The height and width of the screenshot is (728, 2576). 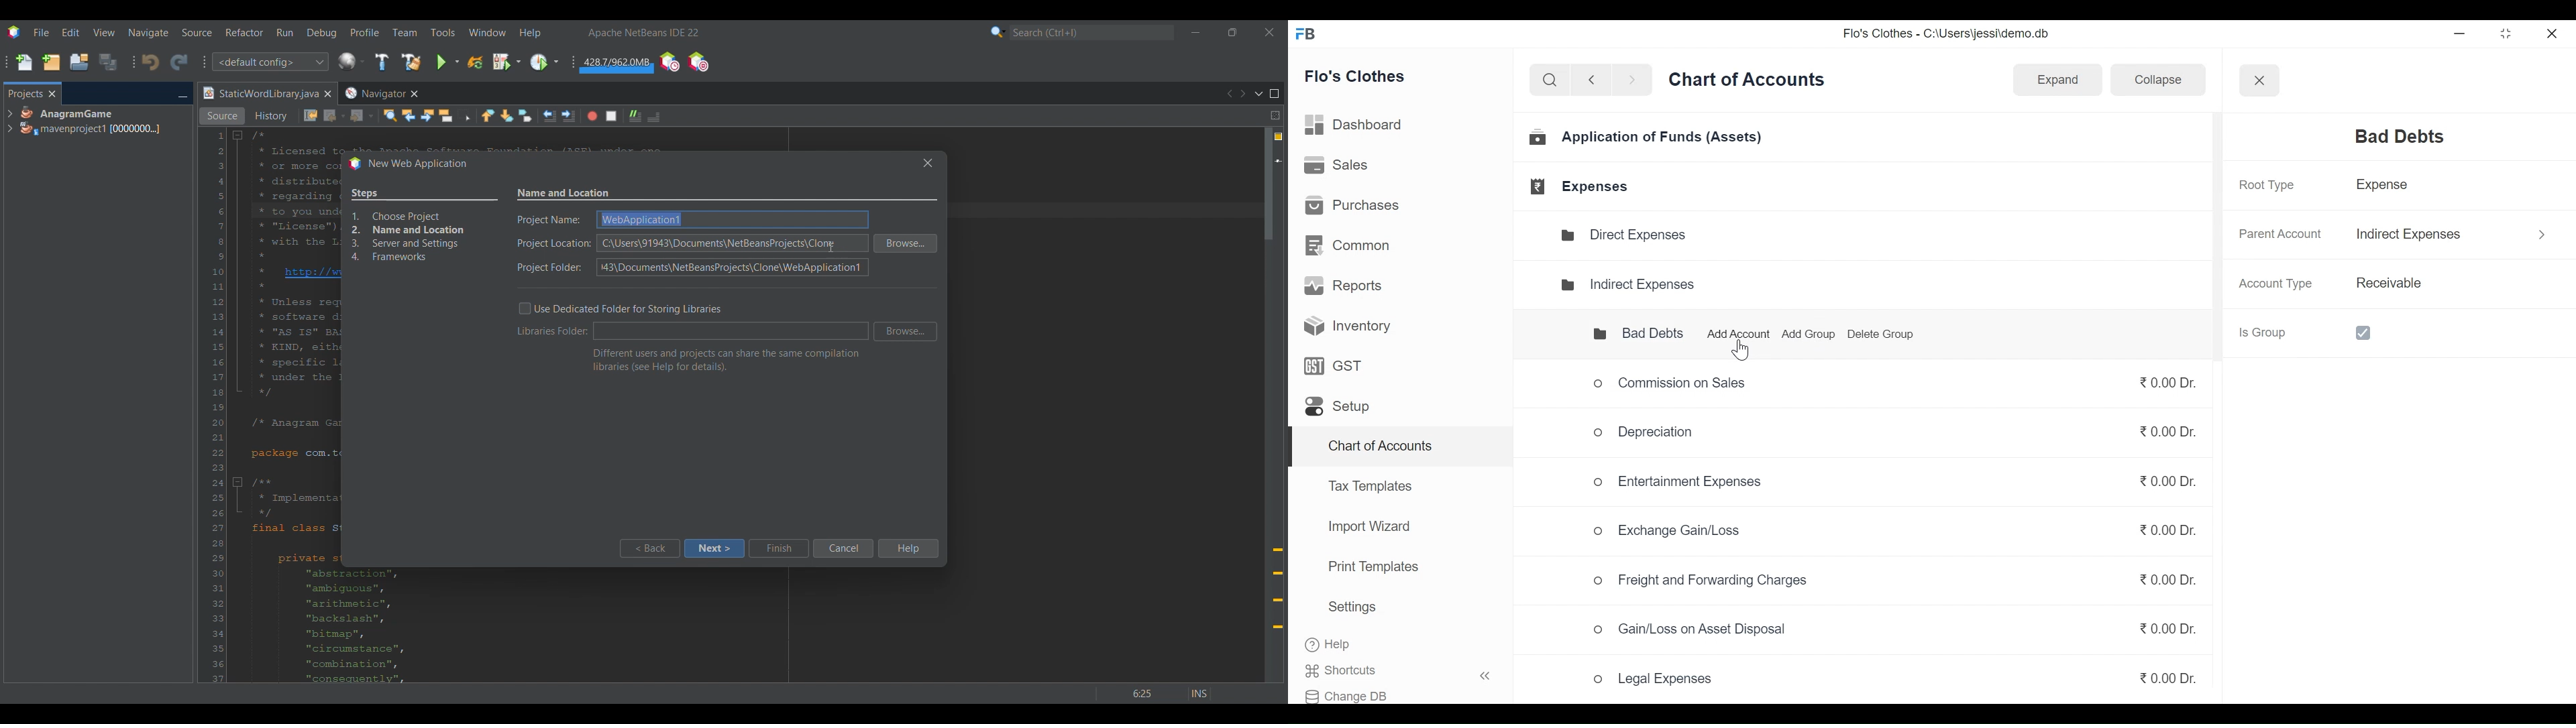 I want to click on Close, so click(x=2258, y=79).